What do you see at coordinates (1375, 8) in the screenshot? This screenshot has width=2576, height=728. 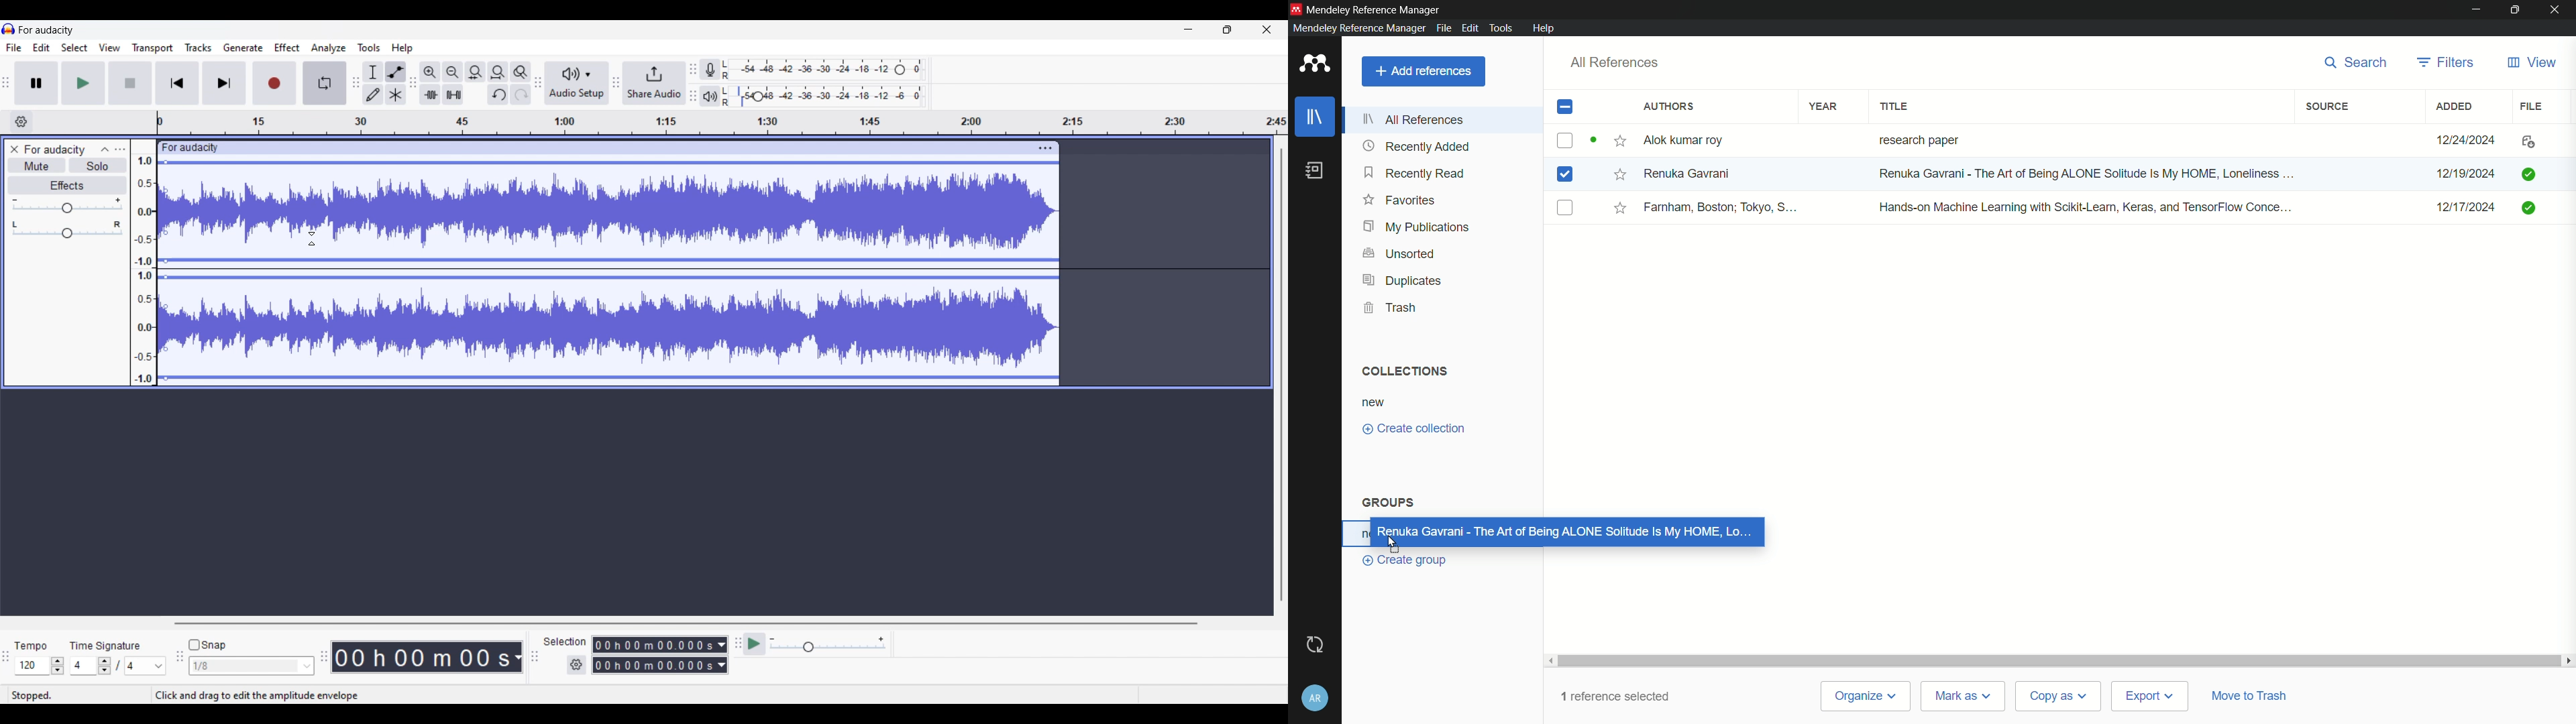 I see `Mendeley Reference Manager` at bounding box center [1375, 8].